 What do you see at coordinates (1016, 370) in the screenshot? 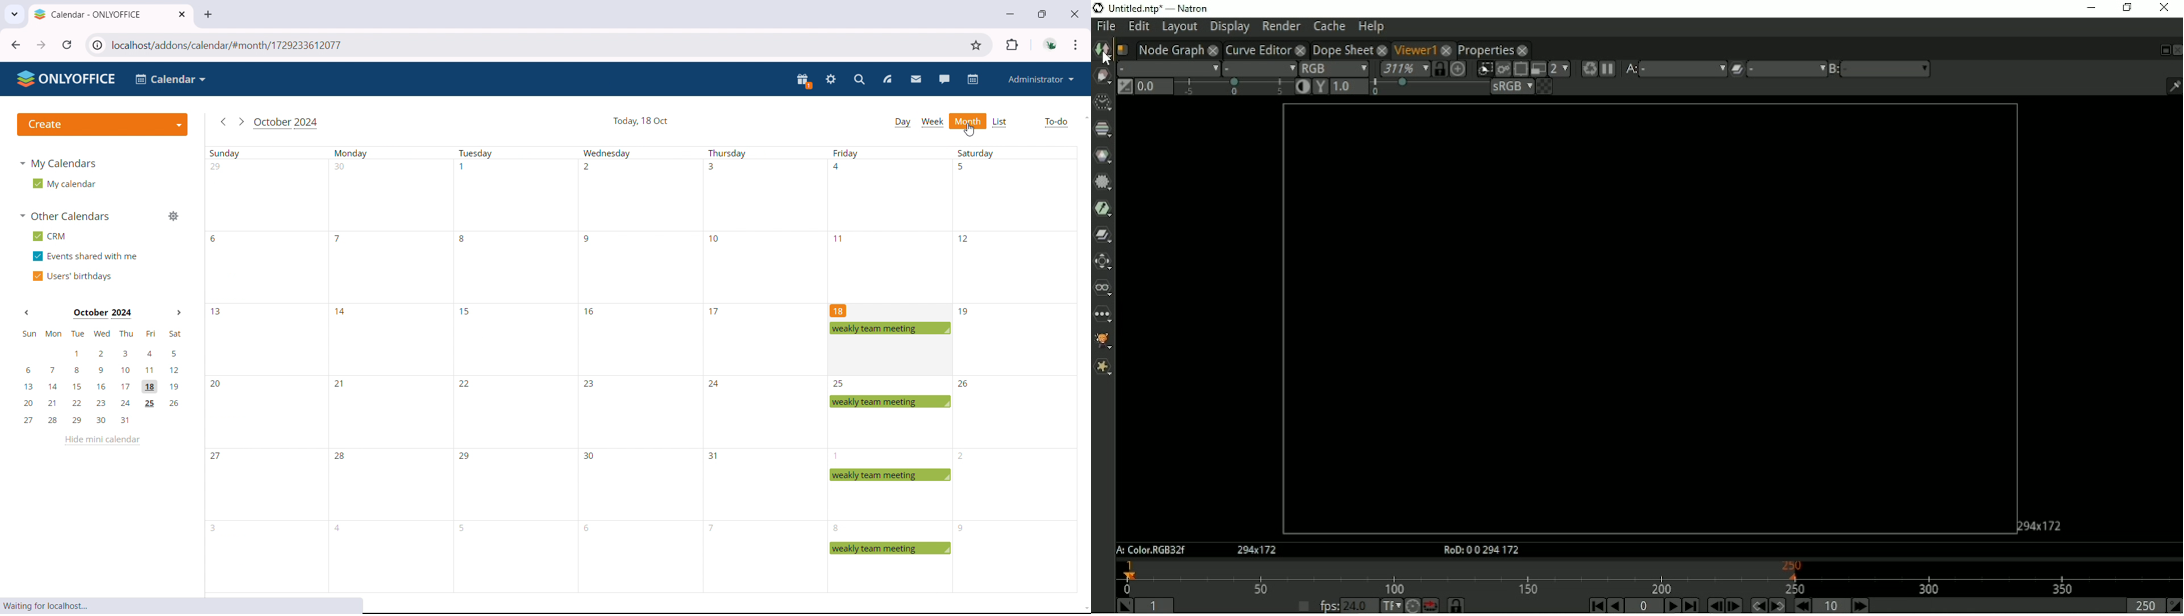
I see `Saturday` at bounding box center [1016, 370].